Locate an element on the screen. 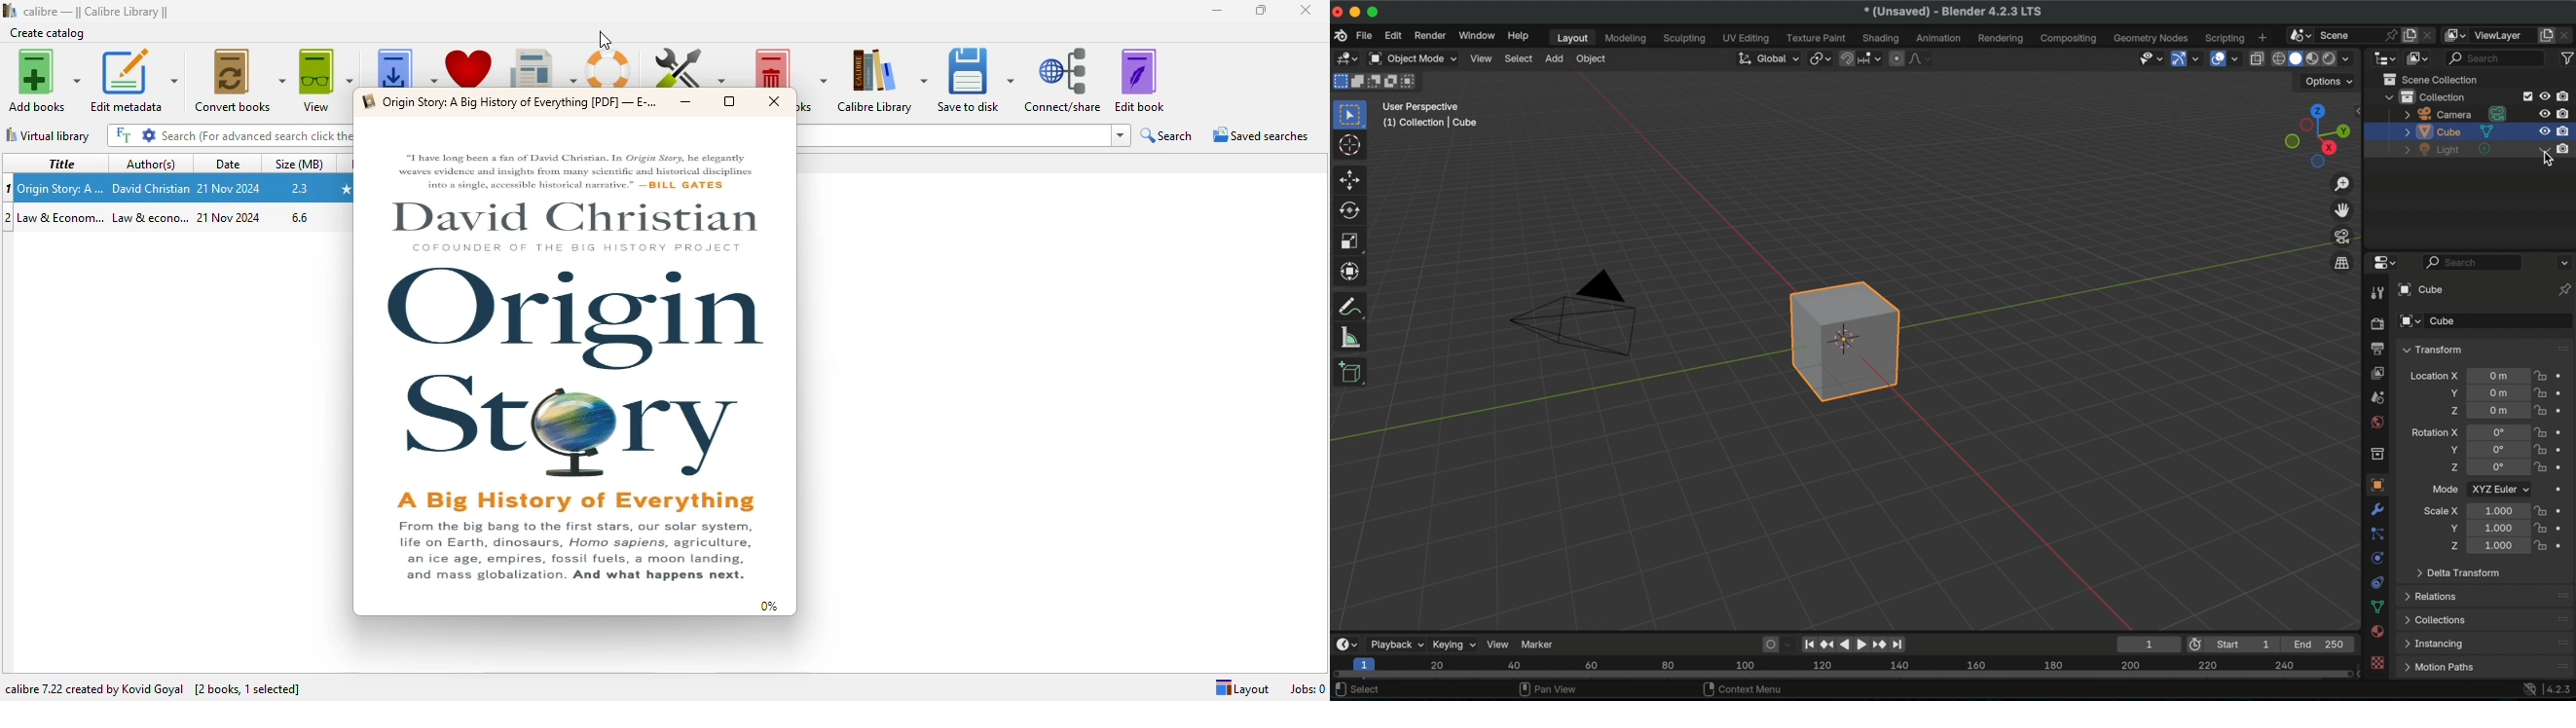 Image resolution: width=2576 pixels, height=728 pixels. scale Y is located at coordinates (2450, 528).